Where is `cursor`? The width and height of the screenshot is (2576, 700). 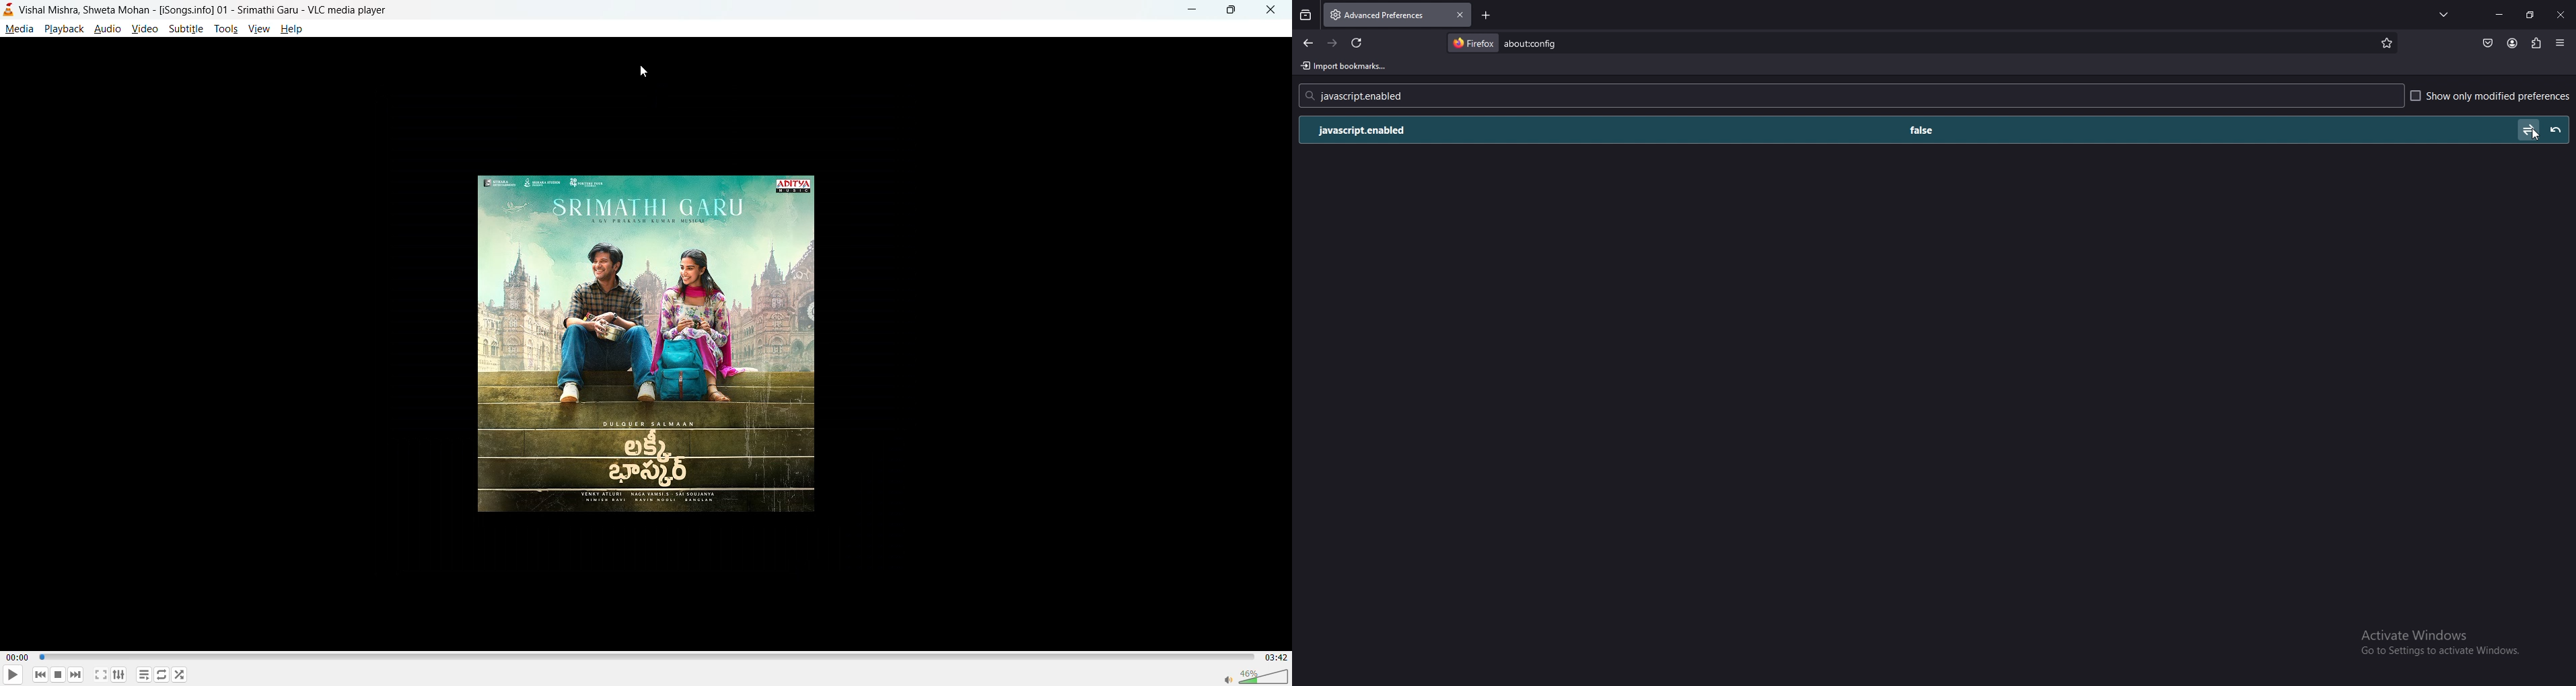 cursor is located at coordinates (643, 73).